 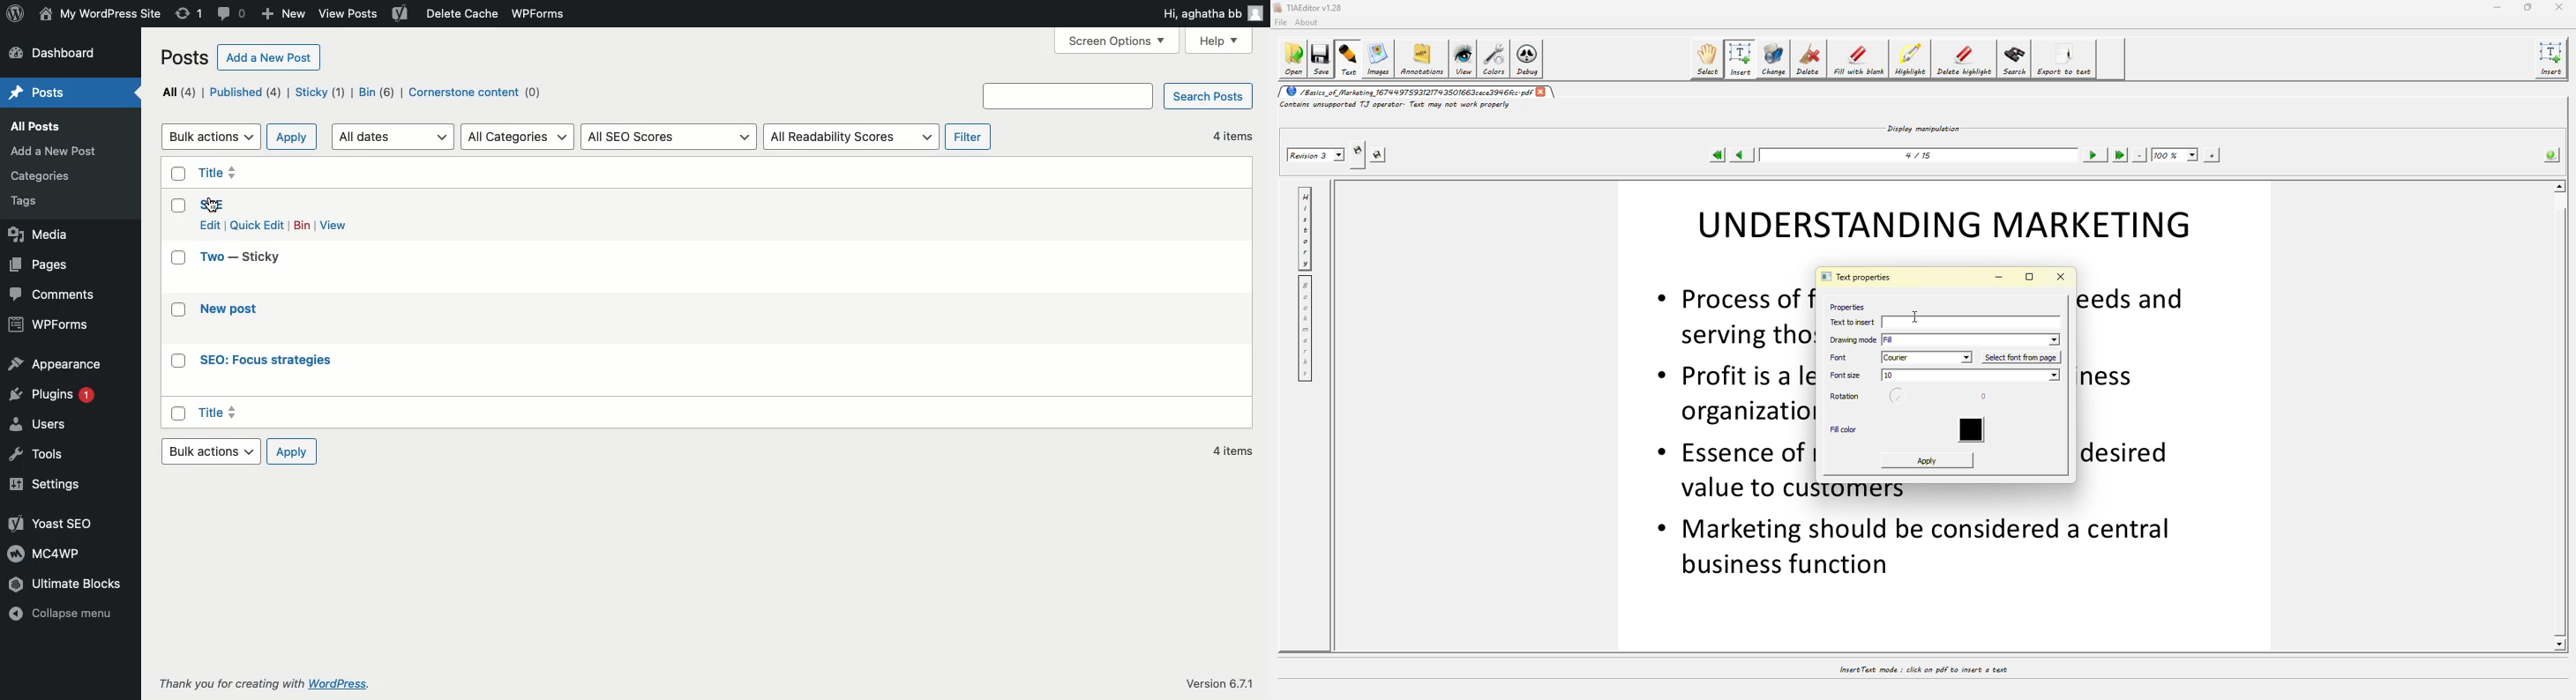 I want to click on Plugins , so click(x=59, y=400).